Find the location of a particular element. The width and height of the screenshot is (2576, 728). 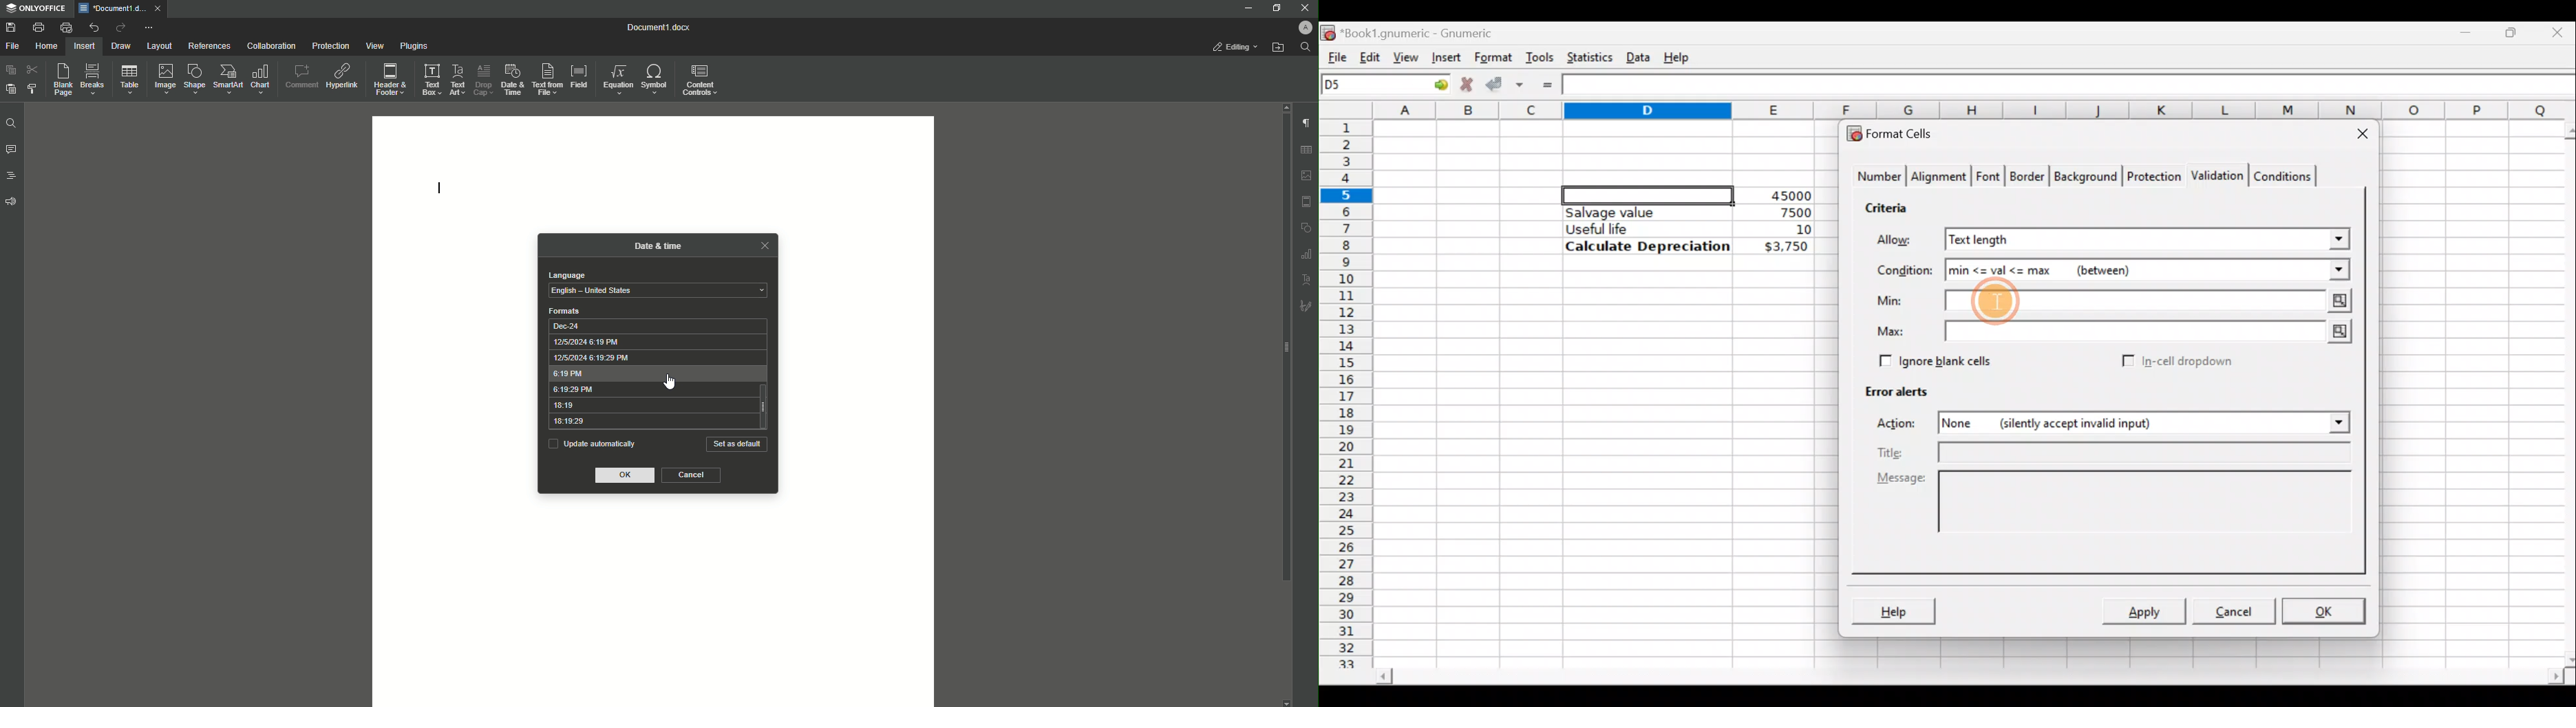

Close is located at coordinates (2357, 136).